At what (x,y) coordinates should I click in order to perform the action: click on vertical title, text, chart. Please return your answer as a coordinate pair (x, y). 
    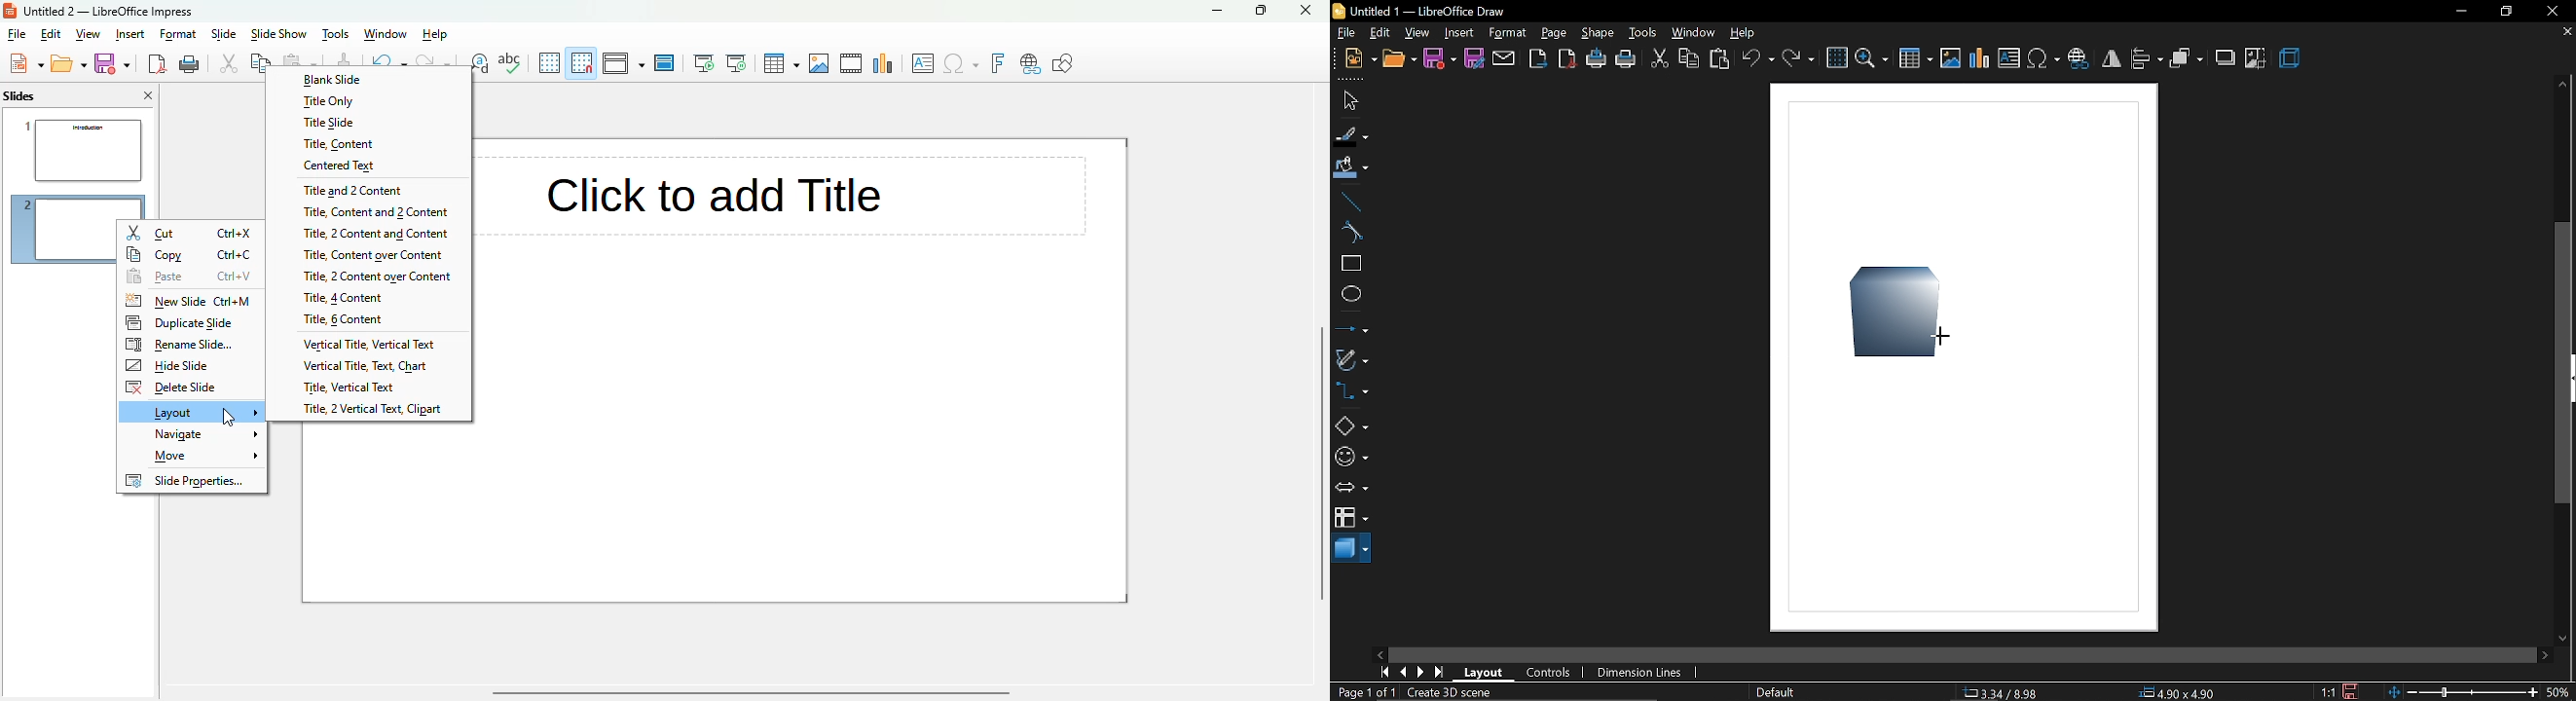
    Looking at the image, I should click on (367, 365).